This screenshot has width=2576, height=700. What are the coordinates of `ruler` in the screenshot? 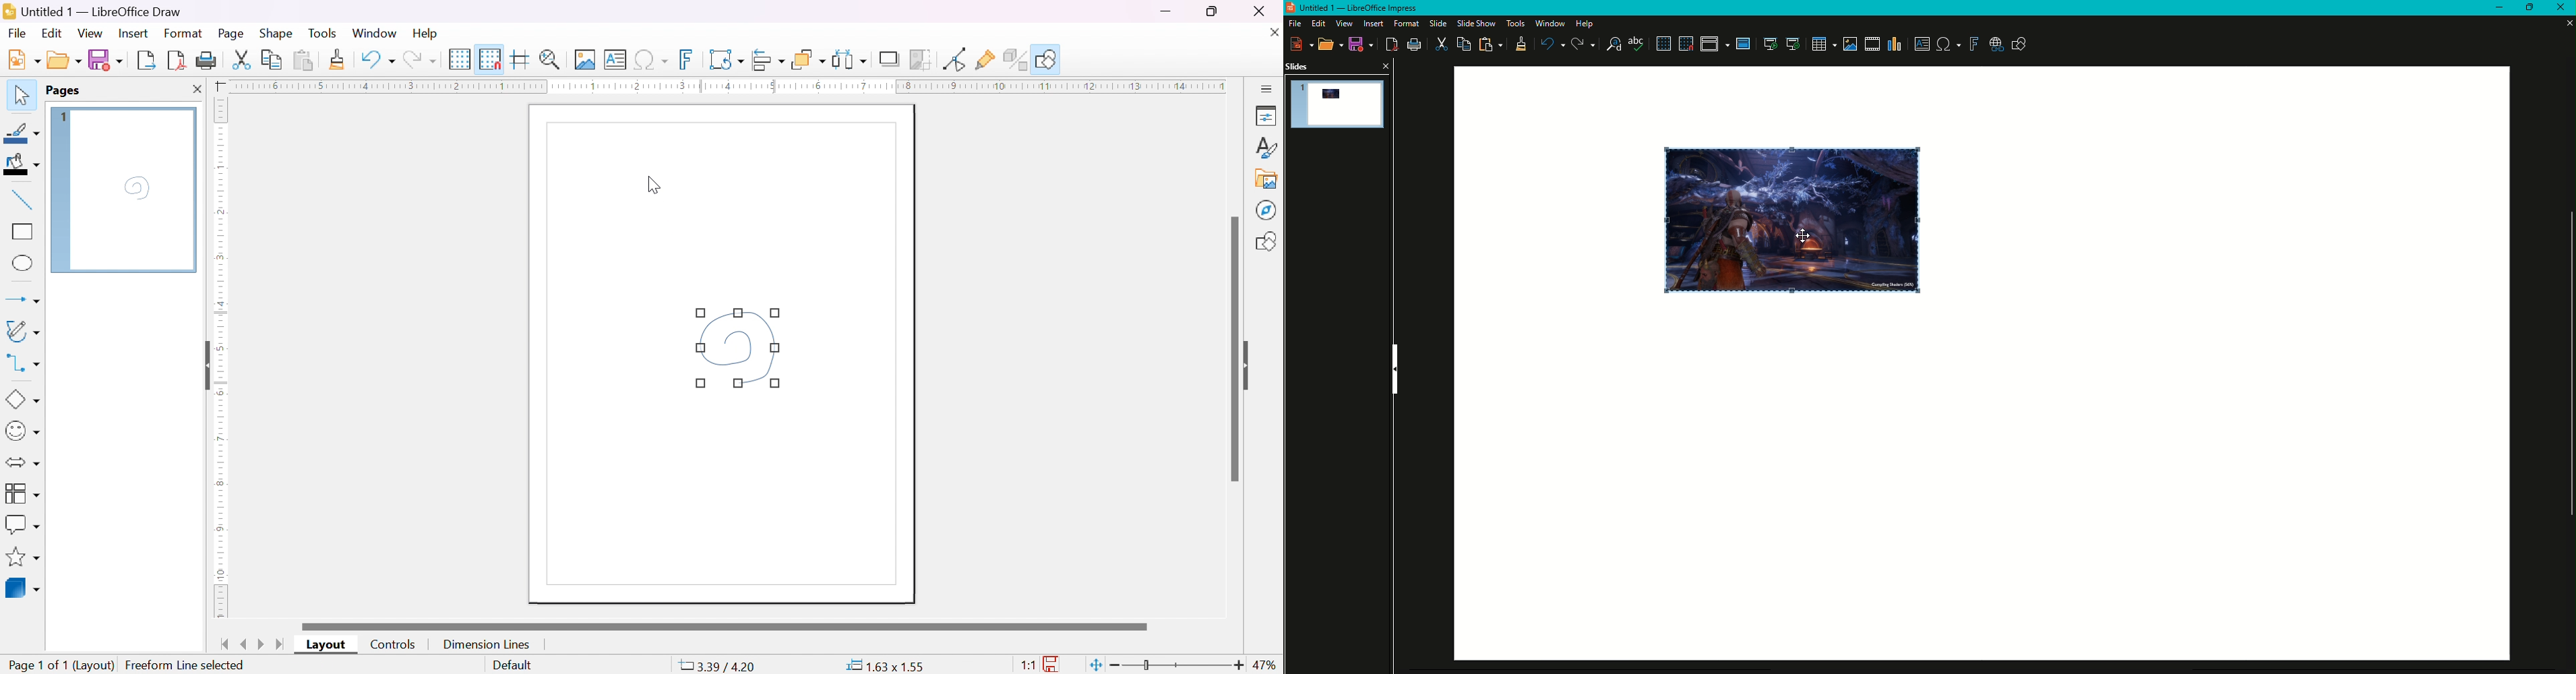 It's located at (726, 86).